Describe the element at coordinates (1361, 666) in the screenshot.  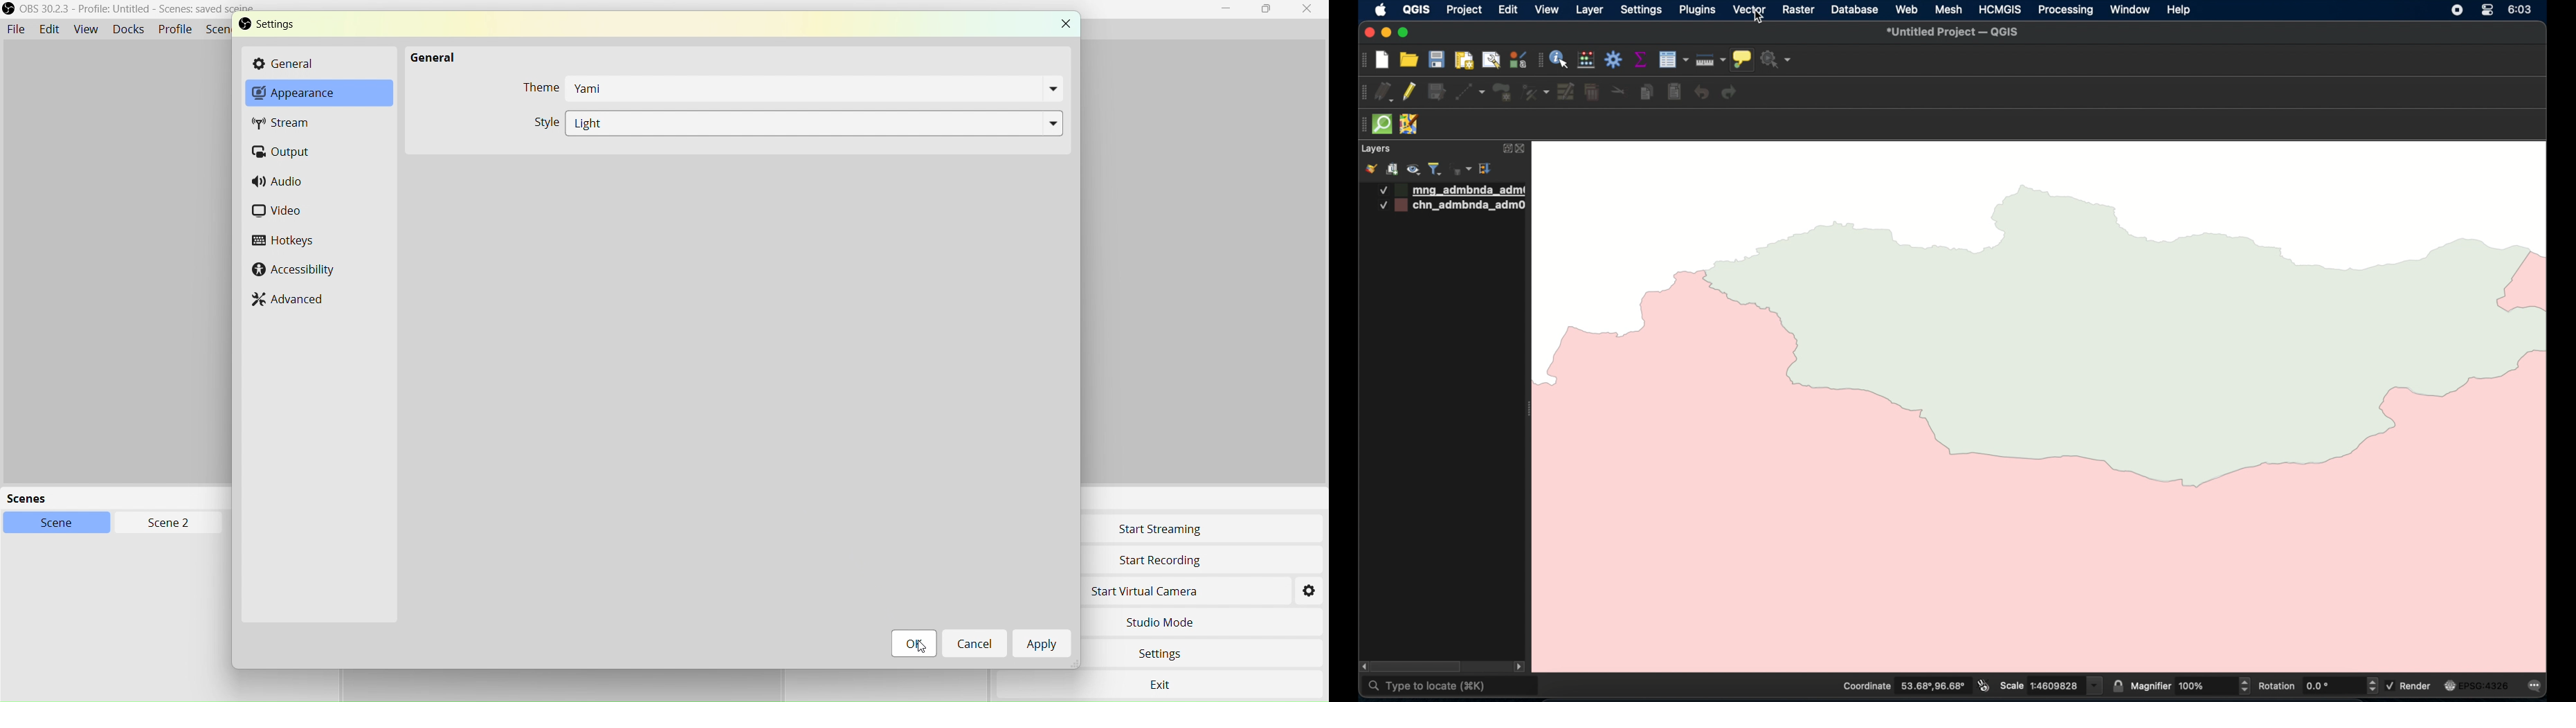
I see `scroll left arrow` at that location.